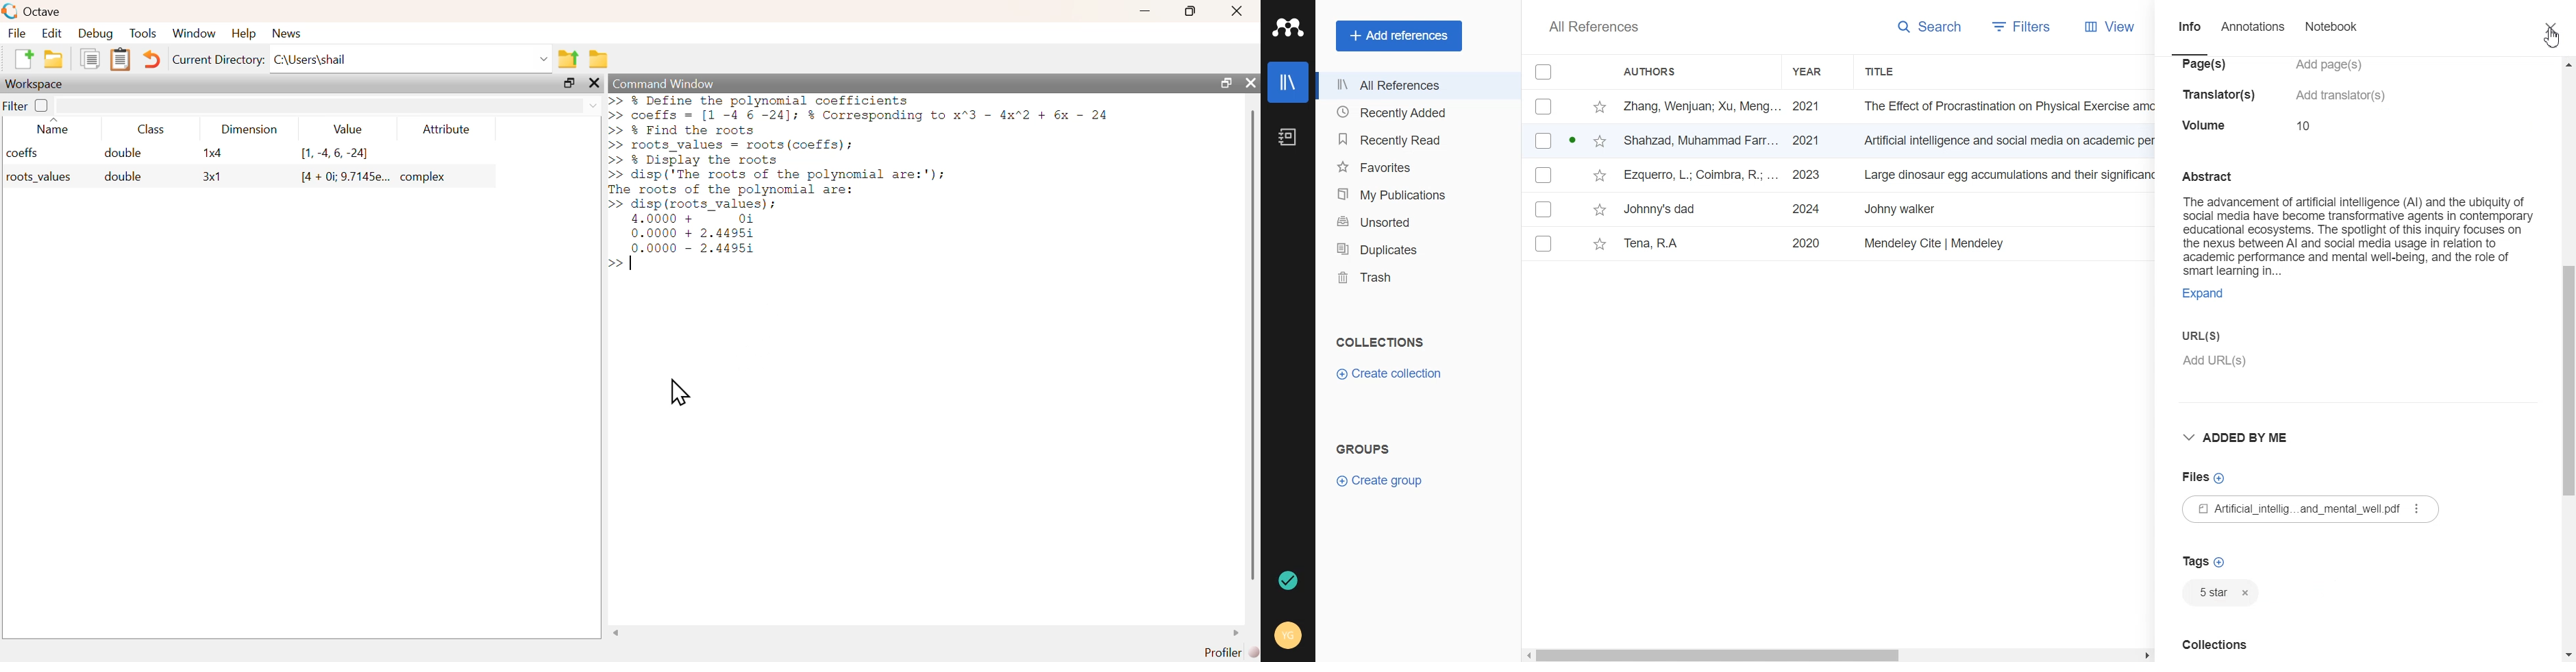 This screenshot has height=672, width=2576. I want to click on maximize, so click(569, 83).